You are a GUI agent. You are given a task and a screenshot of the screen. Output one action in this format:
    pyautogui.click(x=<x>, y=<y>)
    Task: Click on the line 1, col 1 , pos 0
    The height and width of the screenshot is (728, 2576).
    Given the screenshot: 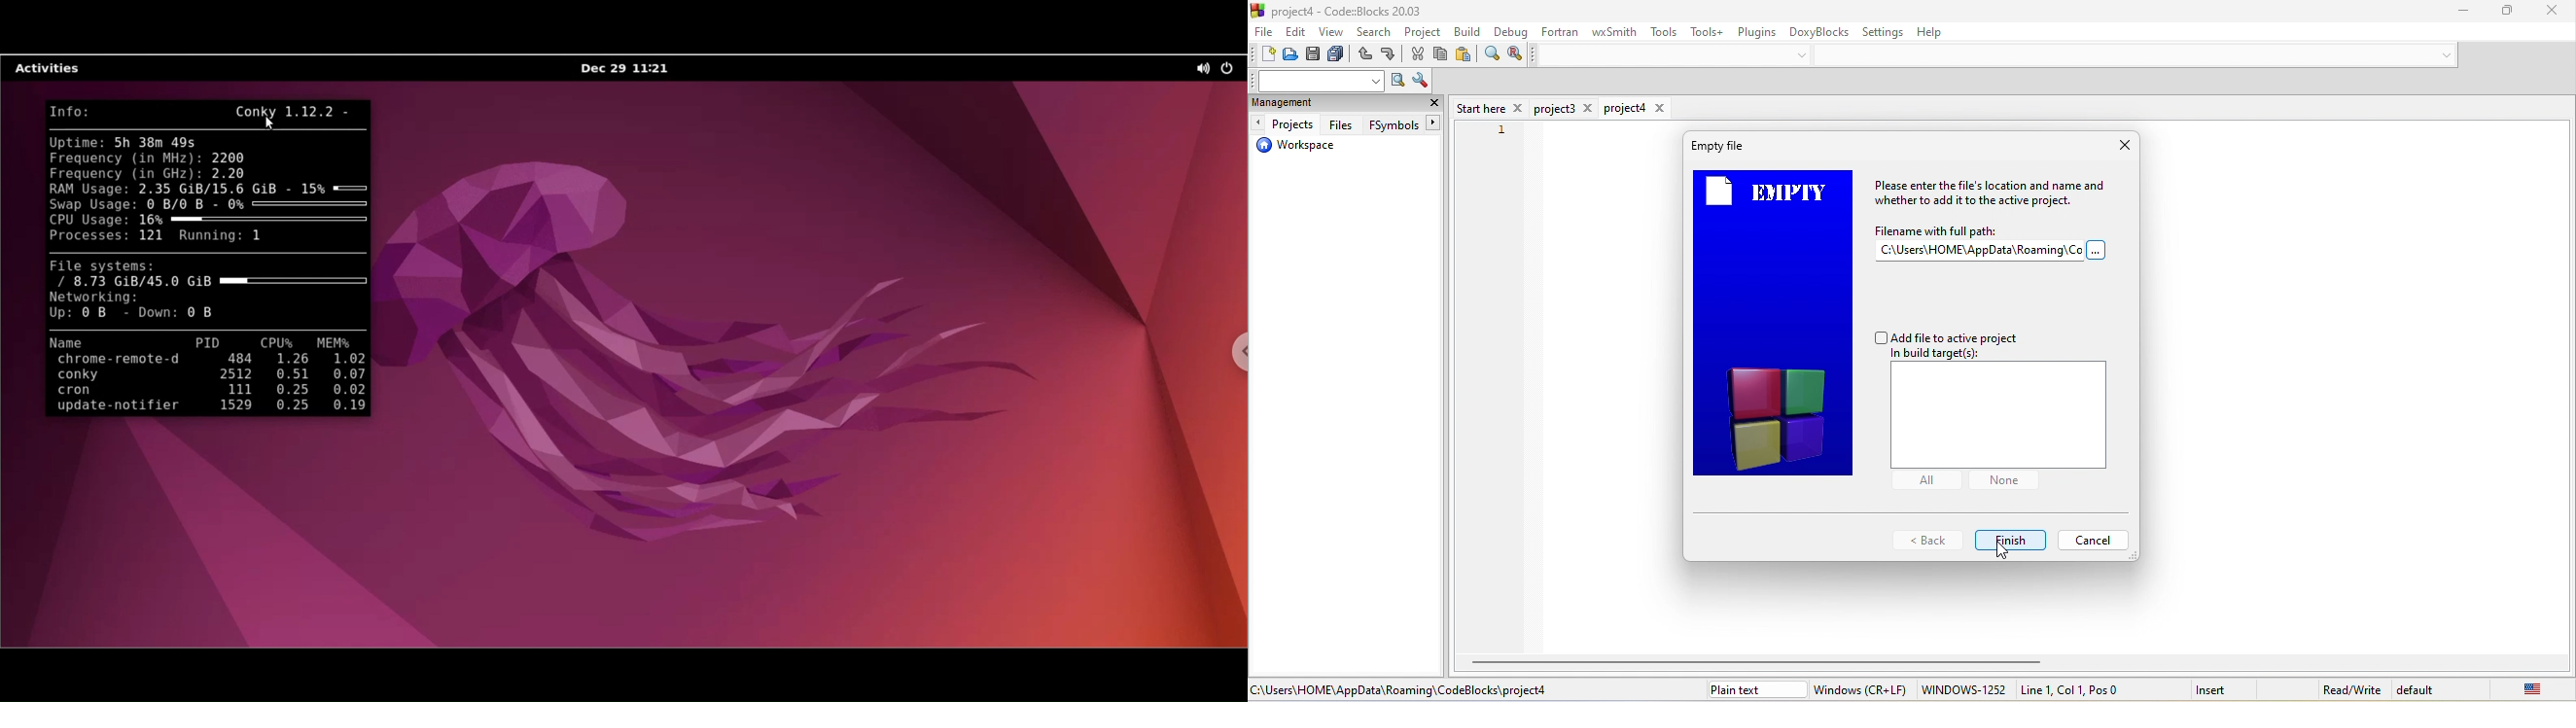 What is the action you would take?
    pyautogui.click(x=2093, y=689)
    